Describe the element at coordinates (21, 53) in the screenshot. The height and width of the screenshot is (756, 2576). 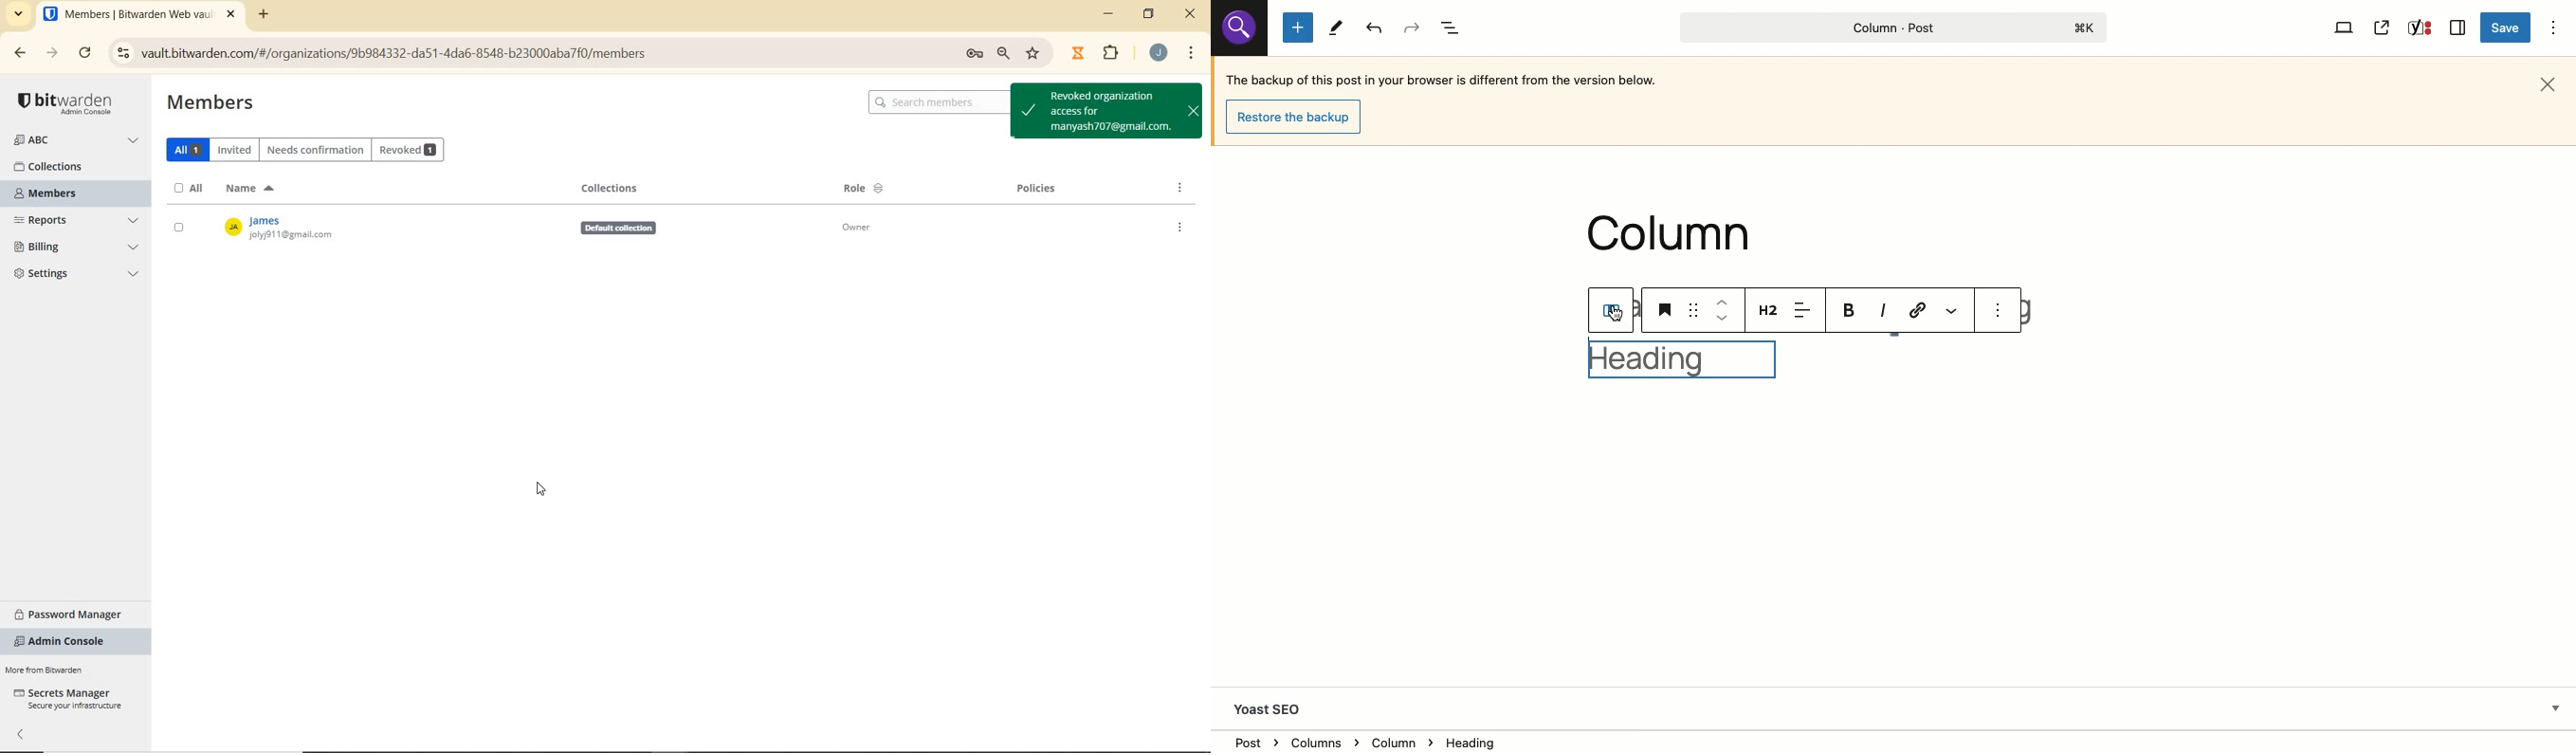
I see `BACK` at that location.